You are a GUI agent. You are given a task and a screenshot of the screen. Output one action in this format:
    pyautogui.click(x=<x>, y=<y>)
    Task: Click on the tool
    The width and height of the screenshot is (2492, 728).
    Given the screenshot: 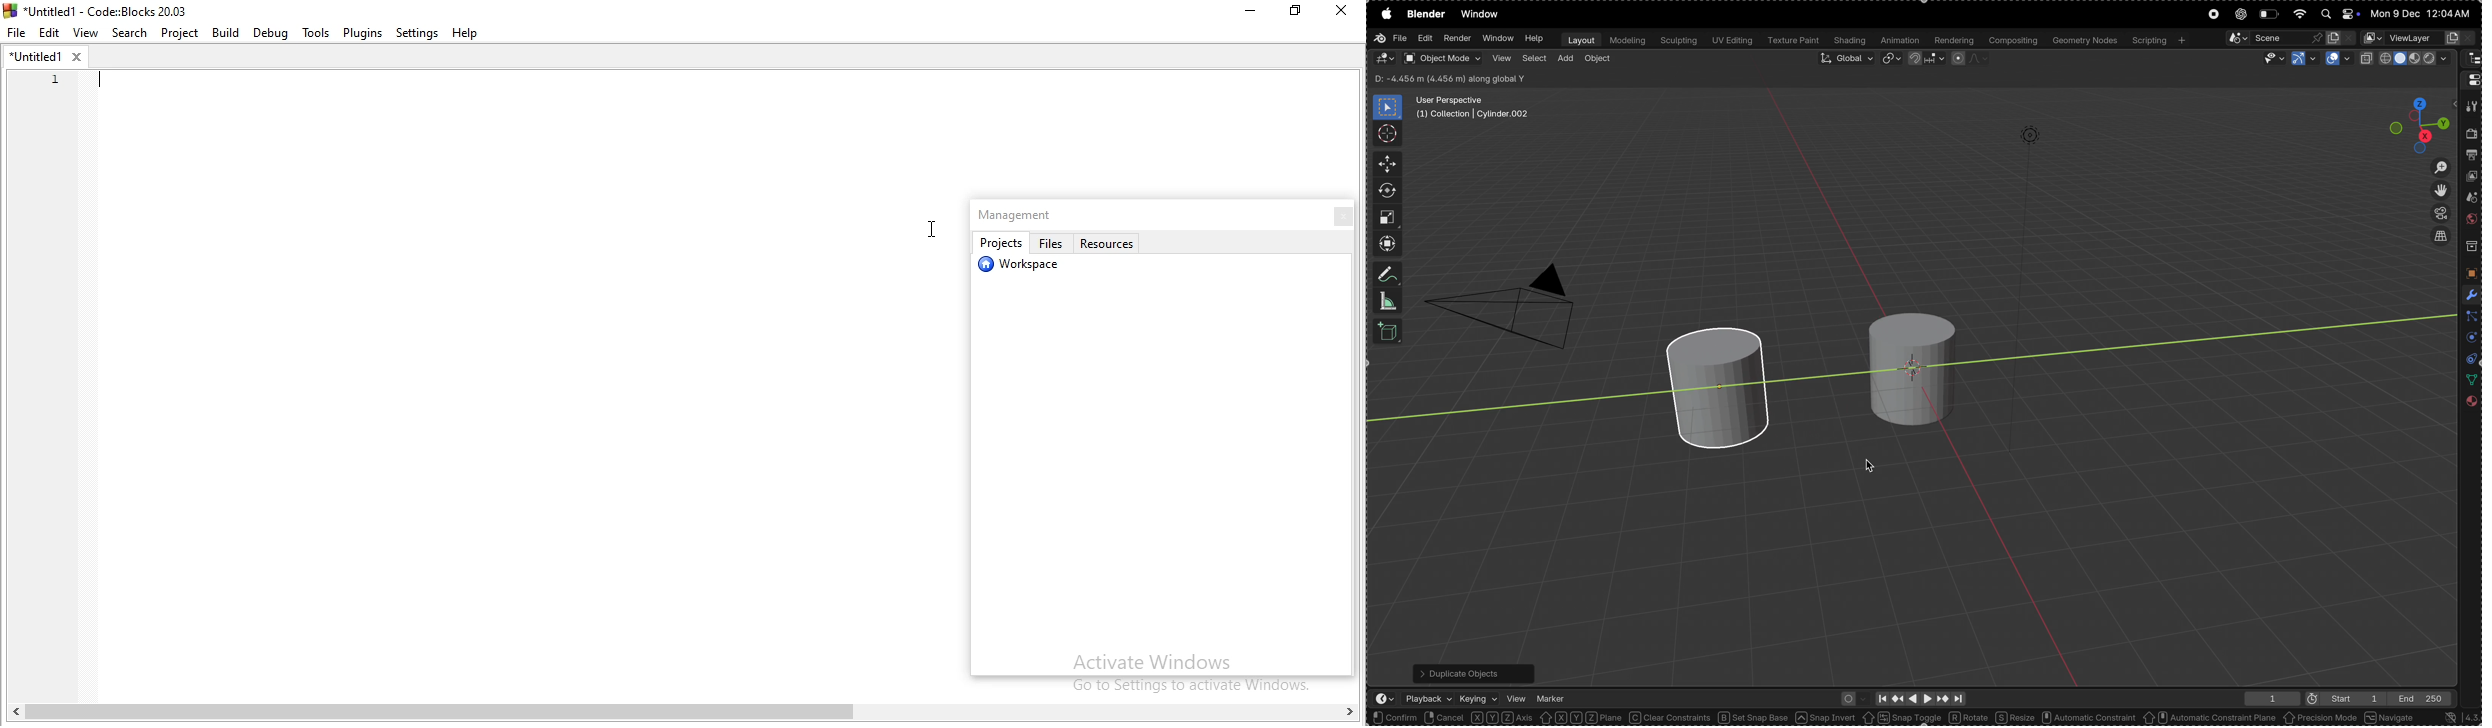 What is the action you would take?
    pyautogui.click(x=2471, y=107)
    